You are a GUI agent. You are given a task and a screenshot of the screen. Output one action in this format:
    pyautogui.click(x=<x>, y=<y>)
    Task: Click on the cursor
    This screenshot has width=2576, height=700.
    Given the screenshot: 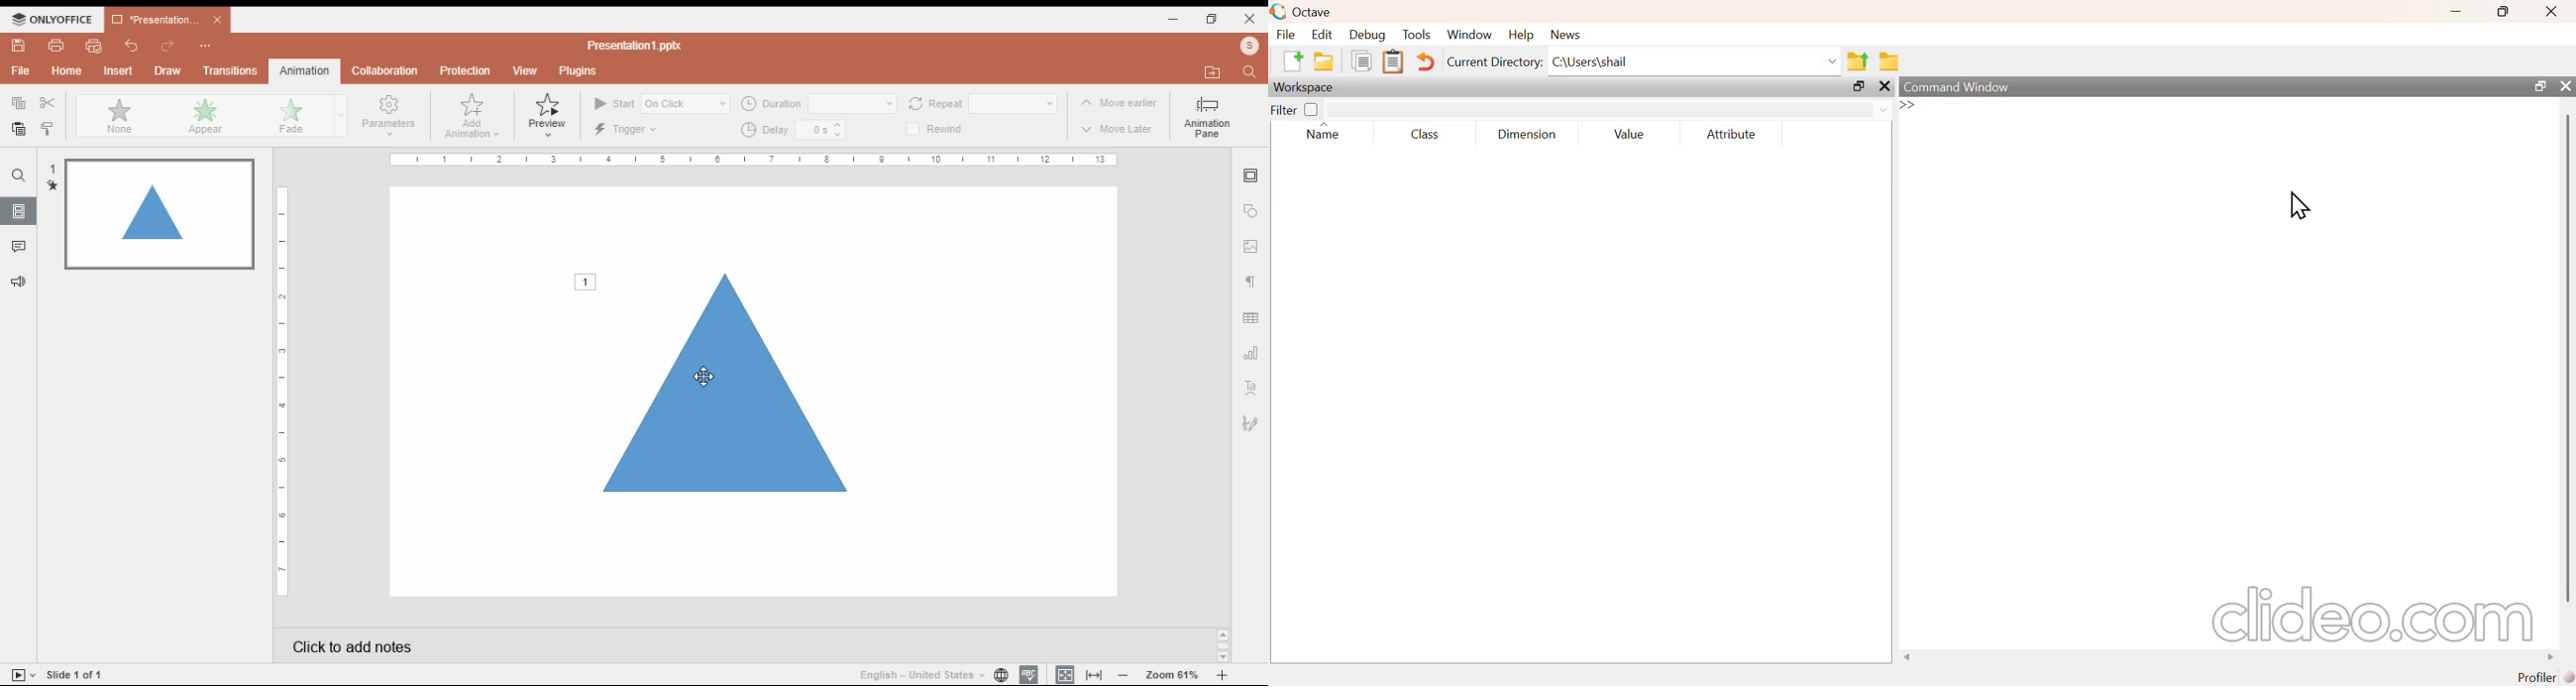 What is the action you would take?
    pyautogui.click(x=708, y=374)
    